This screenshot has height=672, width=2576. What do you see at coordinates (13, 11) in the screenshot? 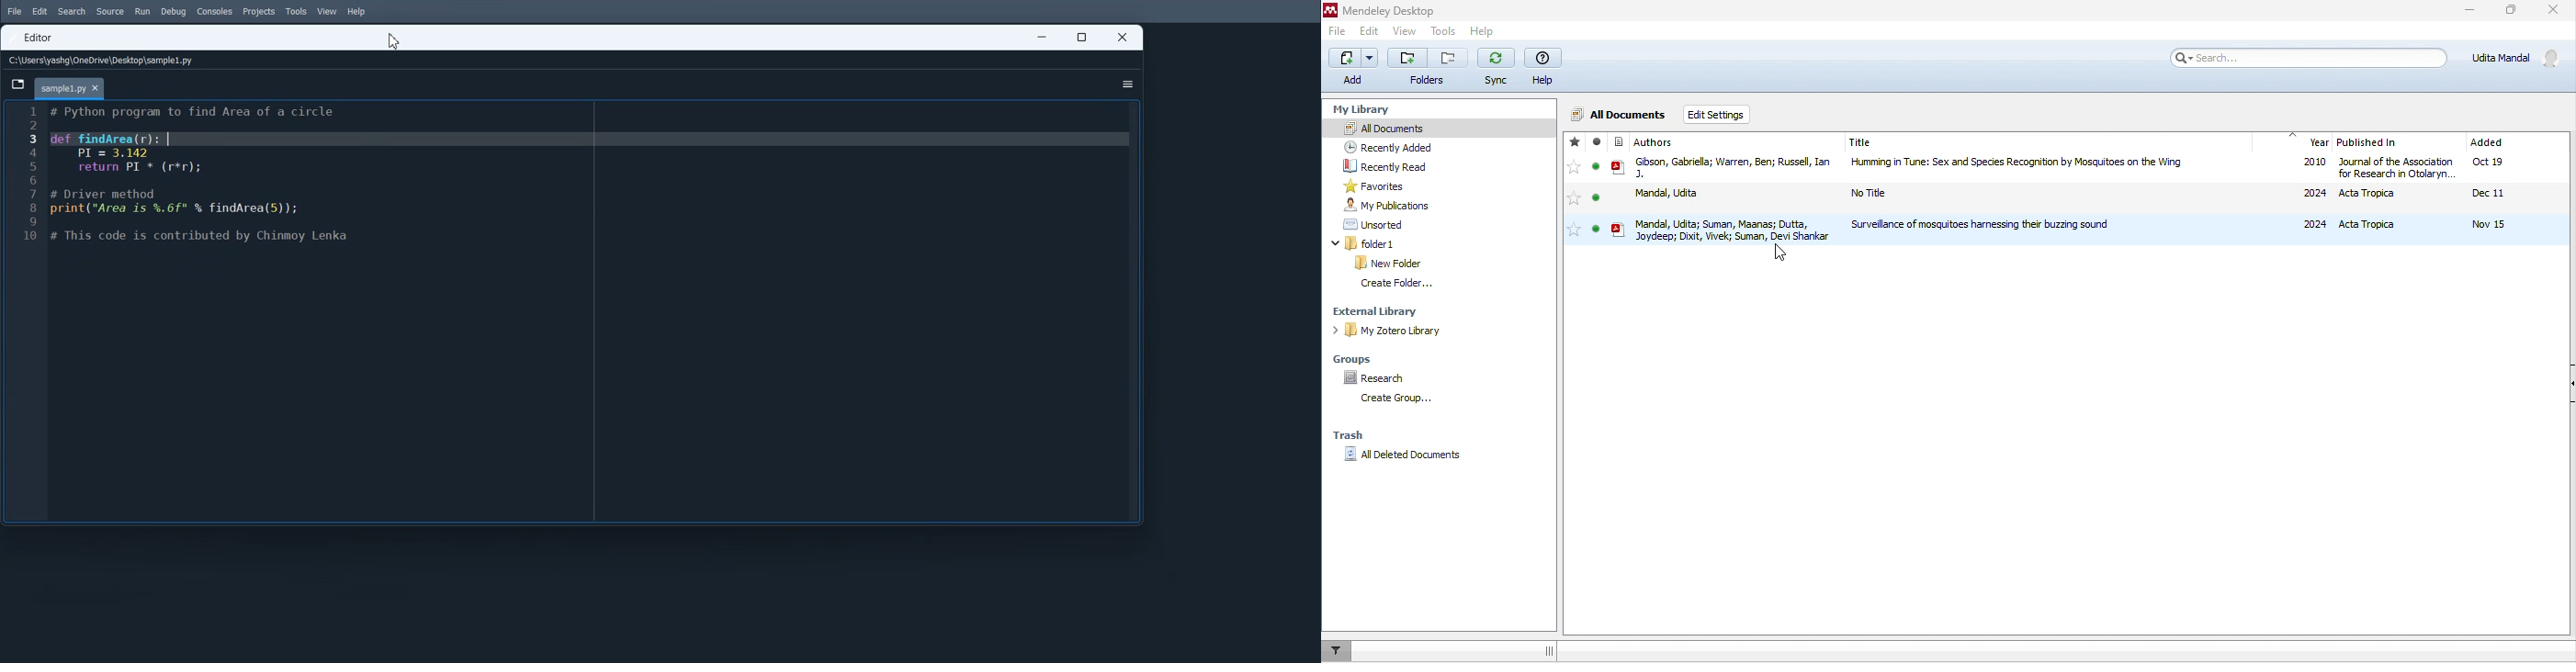
I see `File` at bounding box center [13, 11].